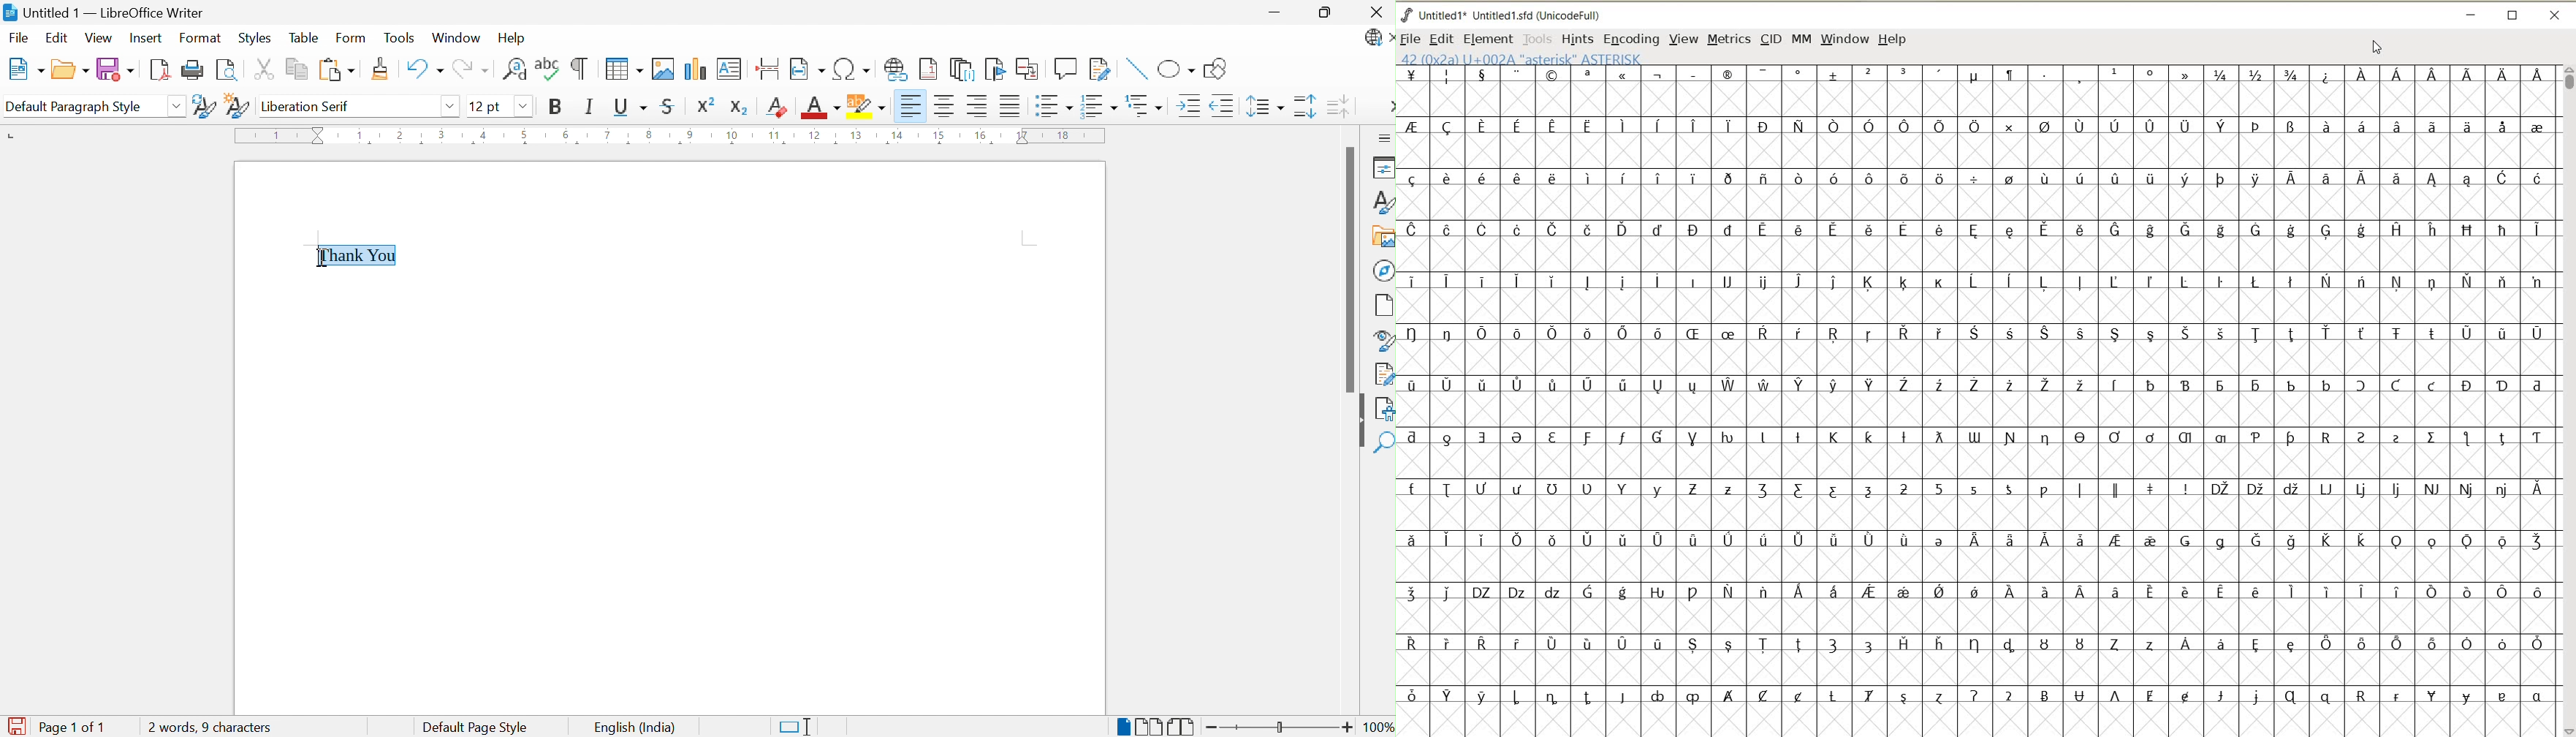 Image resolution: width=2576 pixels, height=756 pixels. Describe the element at coordinates (325, 260) in the screenshot. I see `Ibeam cursor` at that location.